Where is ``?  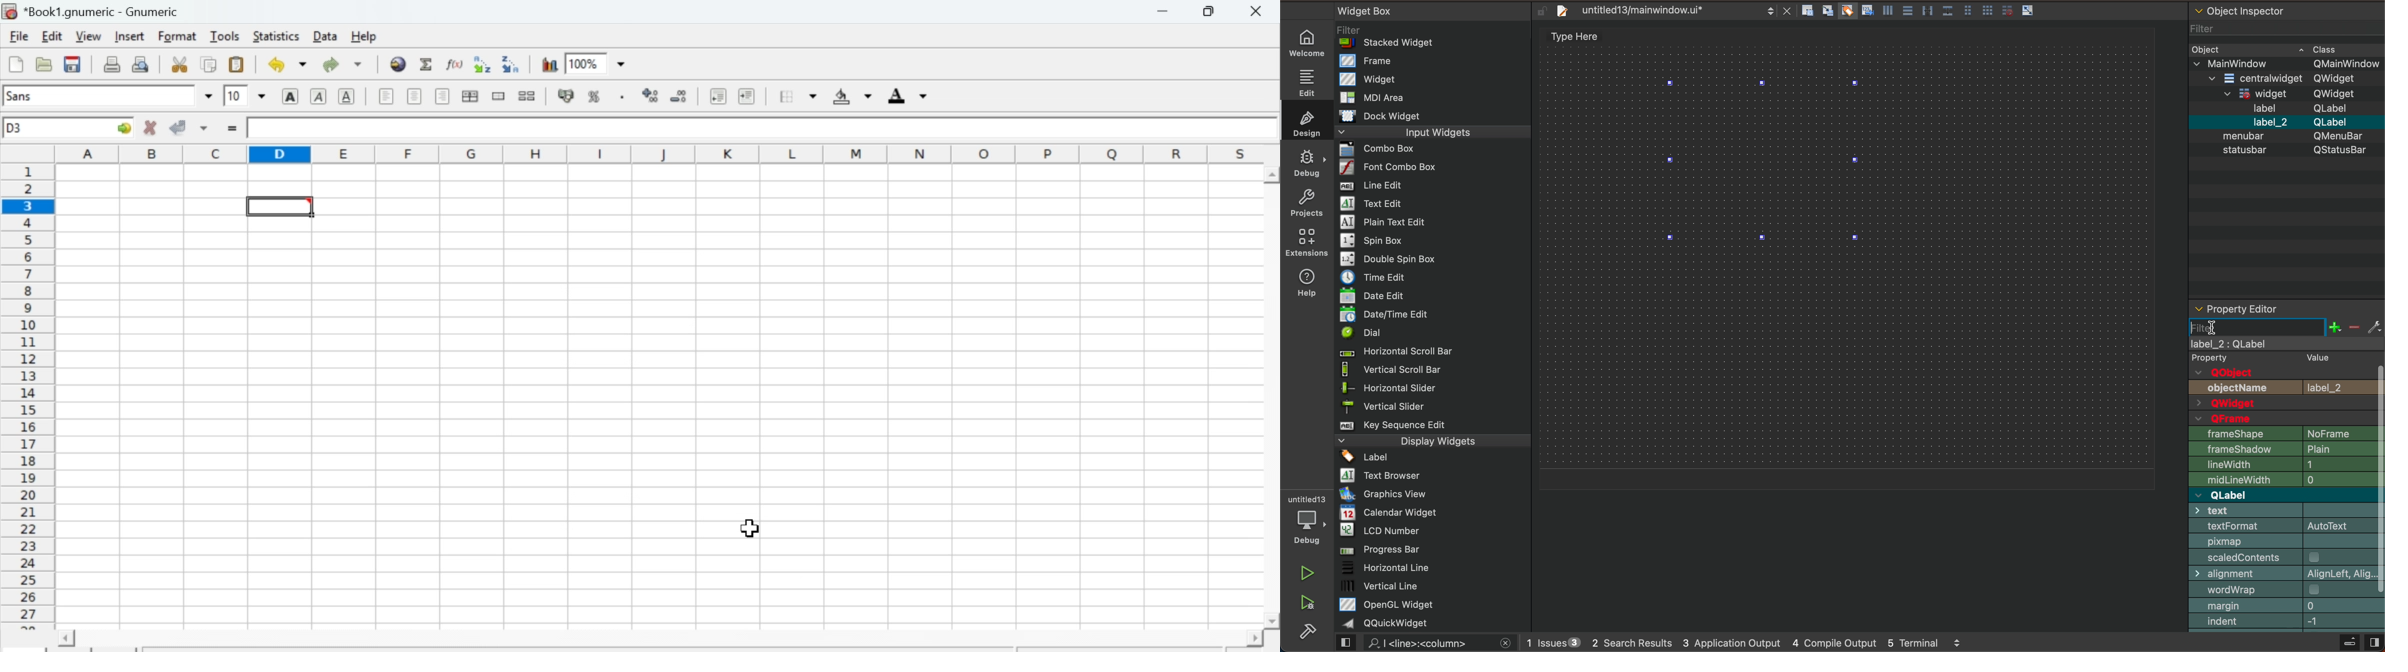
 is located at coordinates (2288, 510).